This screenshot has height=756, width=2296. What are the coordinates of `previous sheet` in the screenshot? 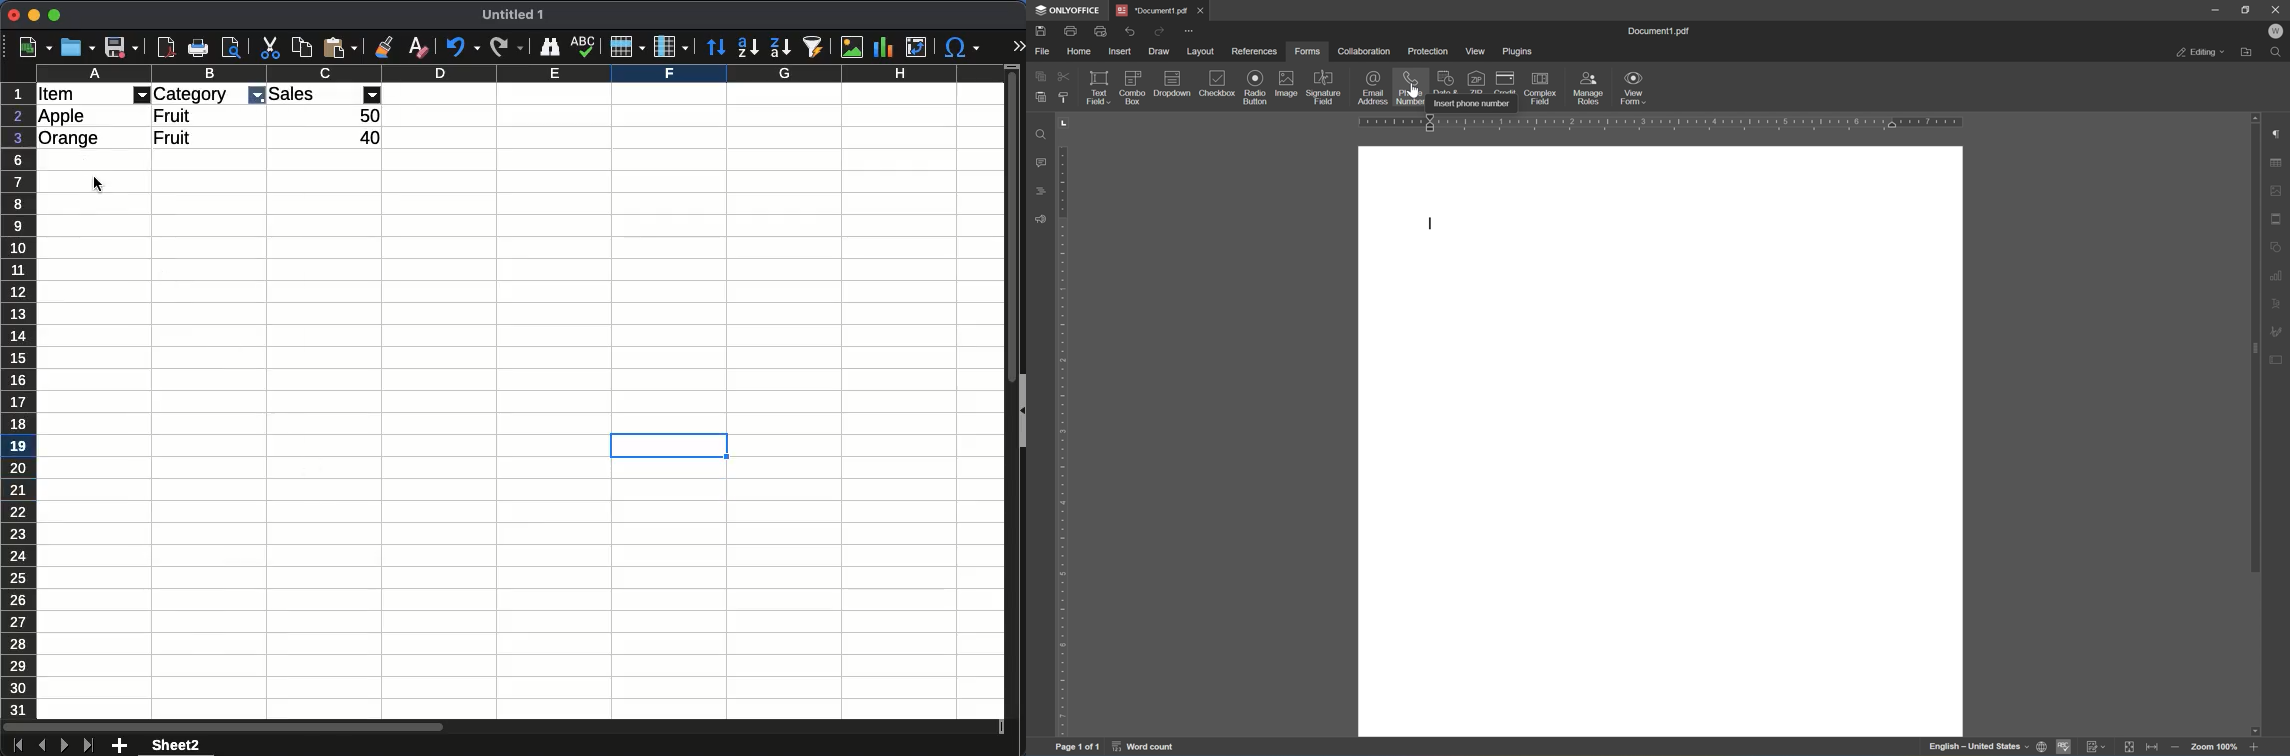 It's located at (42, 745).